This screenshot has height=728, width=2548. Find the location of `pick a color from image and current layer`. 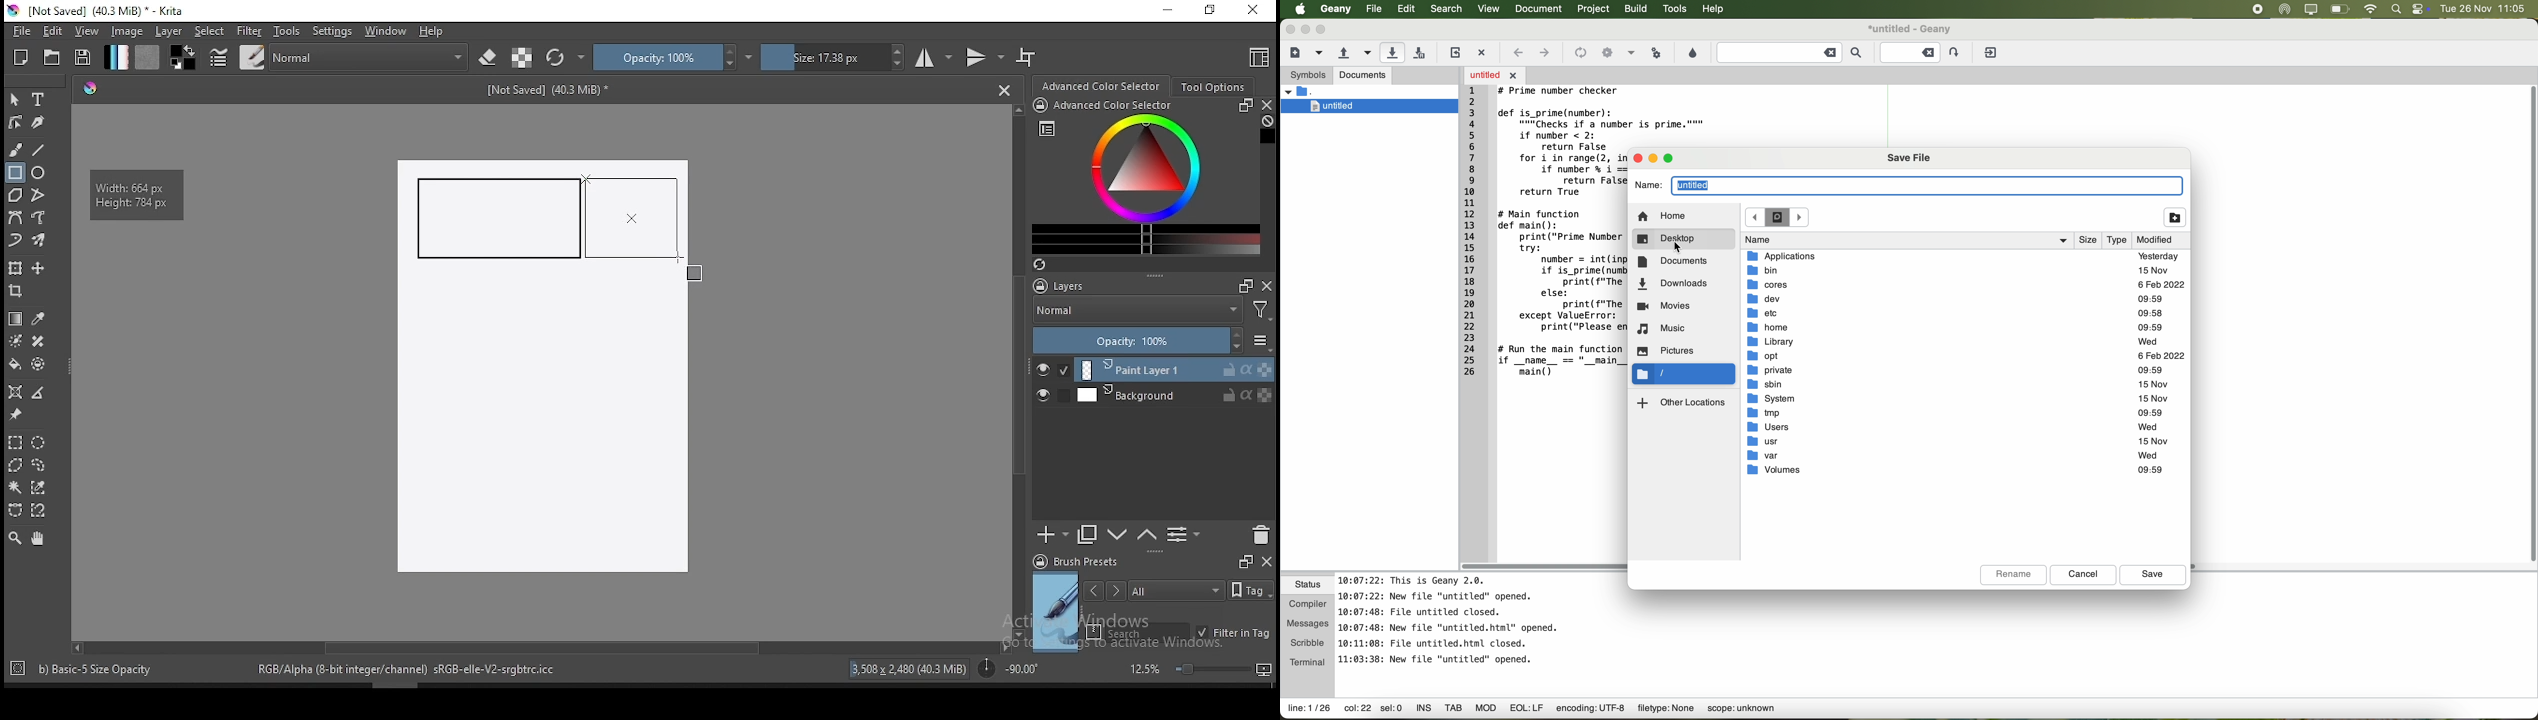

pick a color from image and current layer is located at coordinates (39, 319).